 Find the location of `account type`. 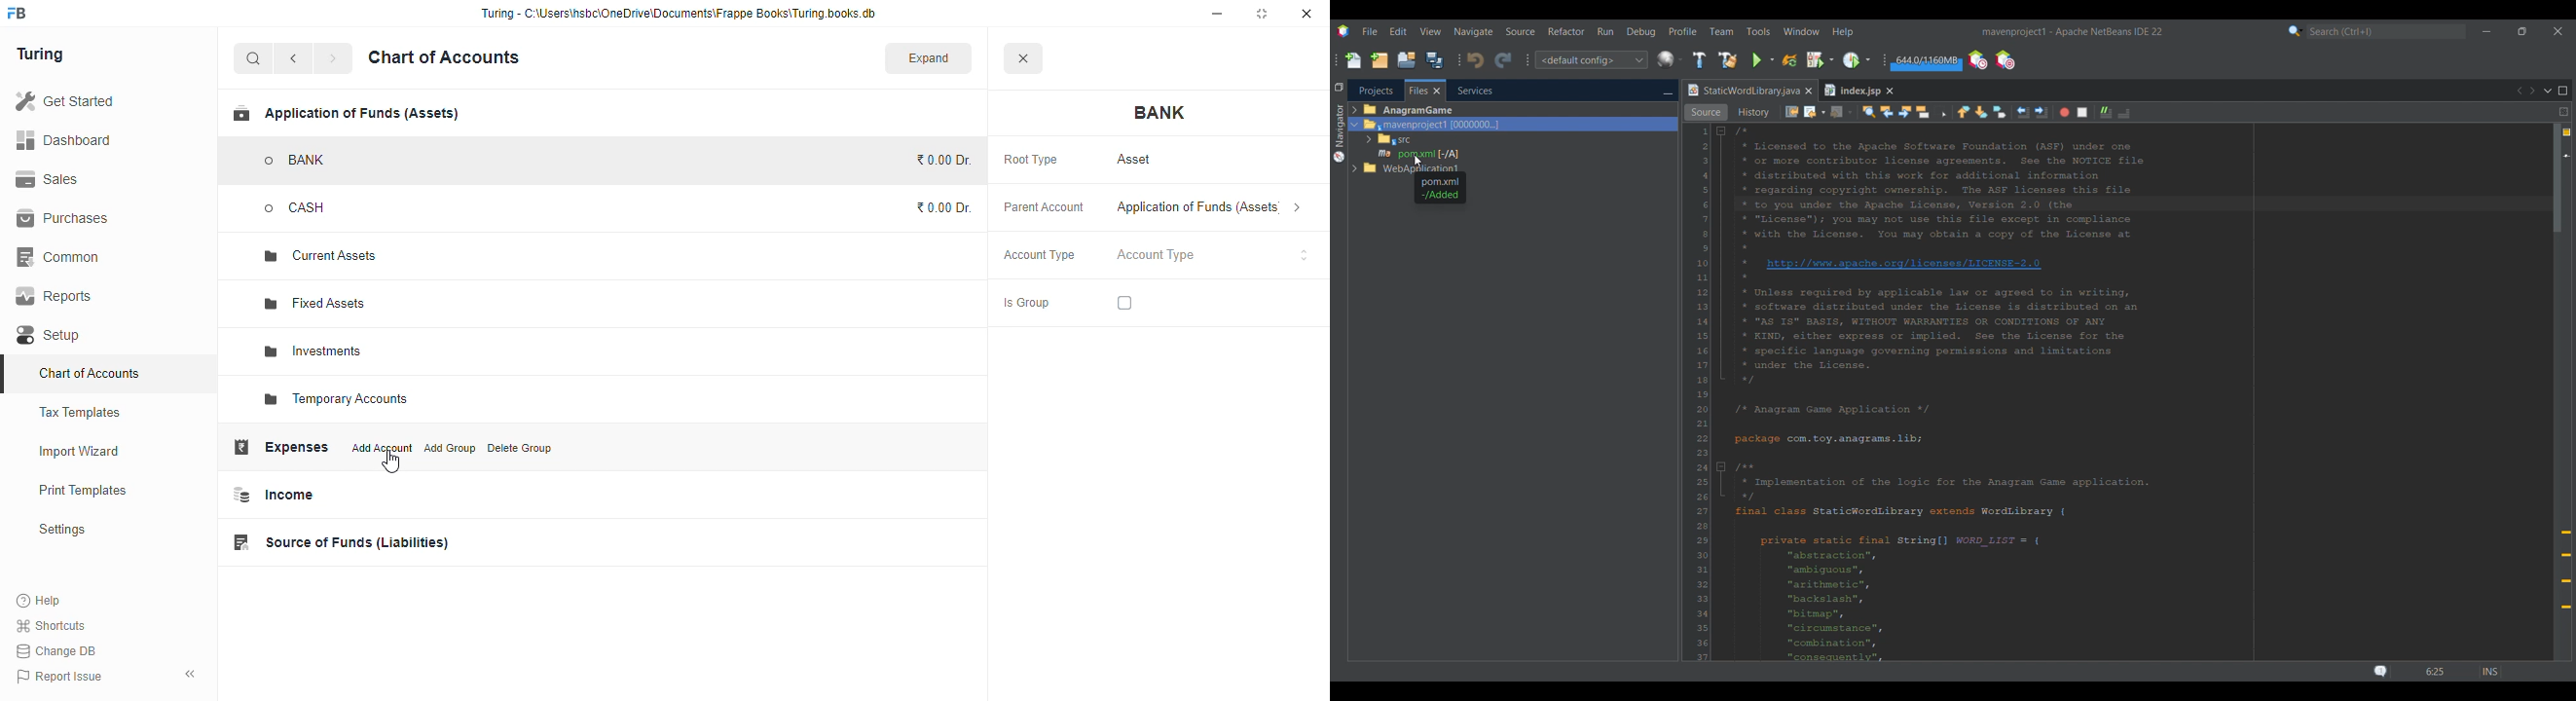

account type is located at coordinates (1040, 255).